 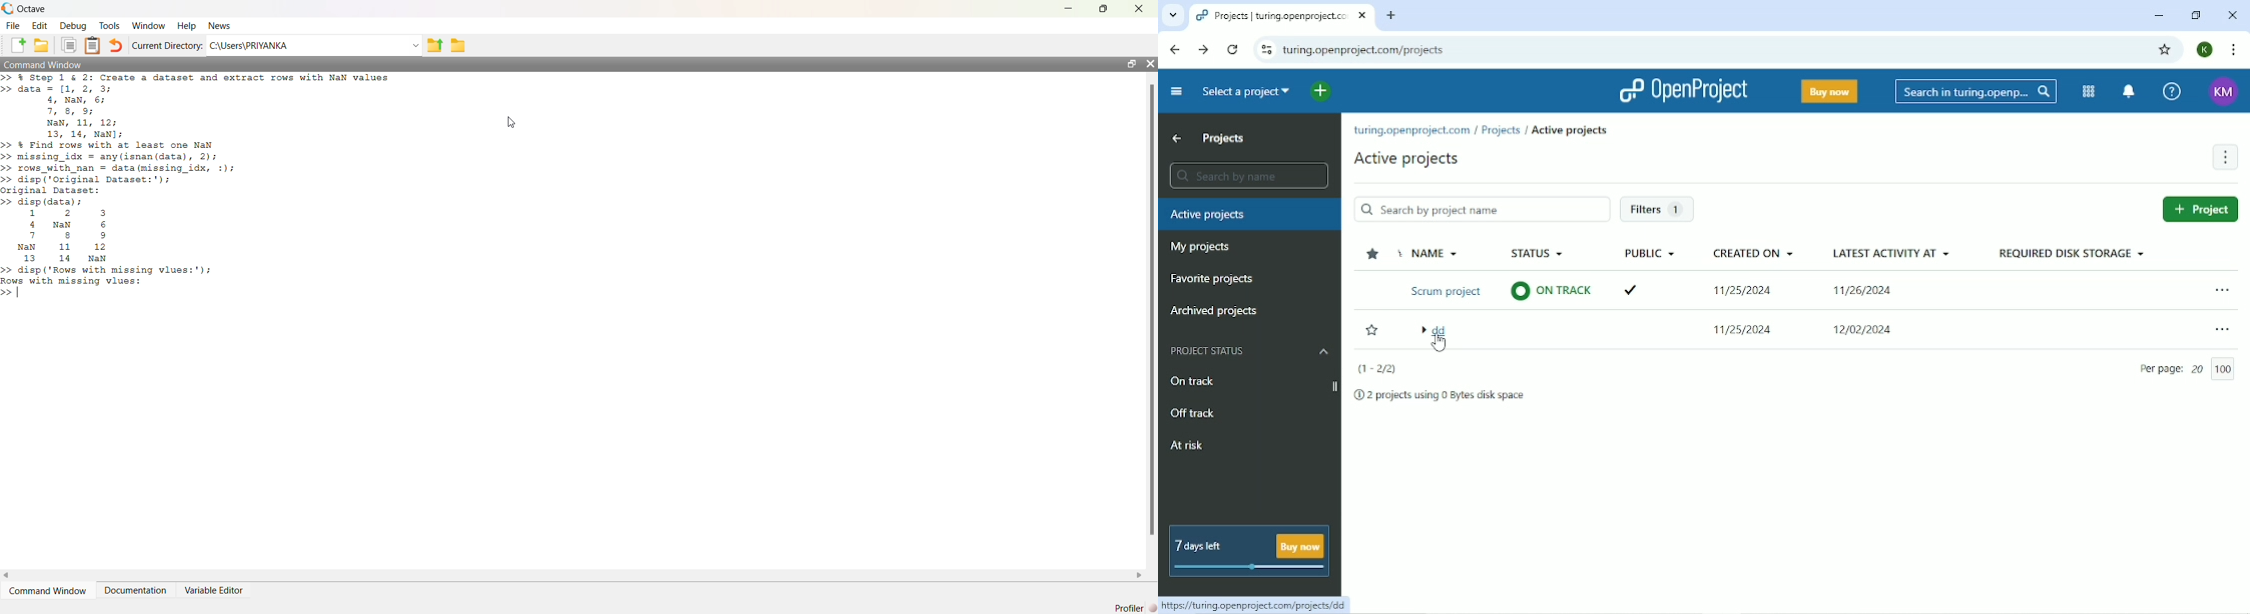 What do you see at coordinates (2157, 15) in the screenshot?
I see `Minimize` at bounding box center [2157, 15].